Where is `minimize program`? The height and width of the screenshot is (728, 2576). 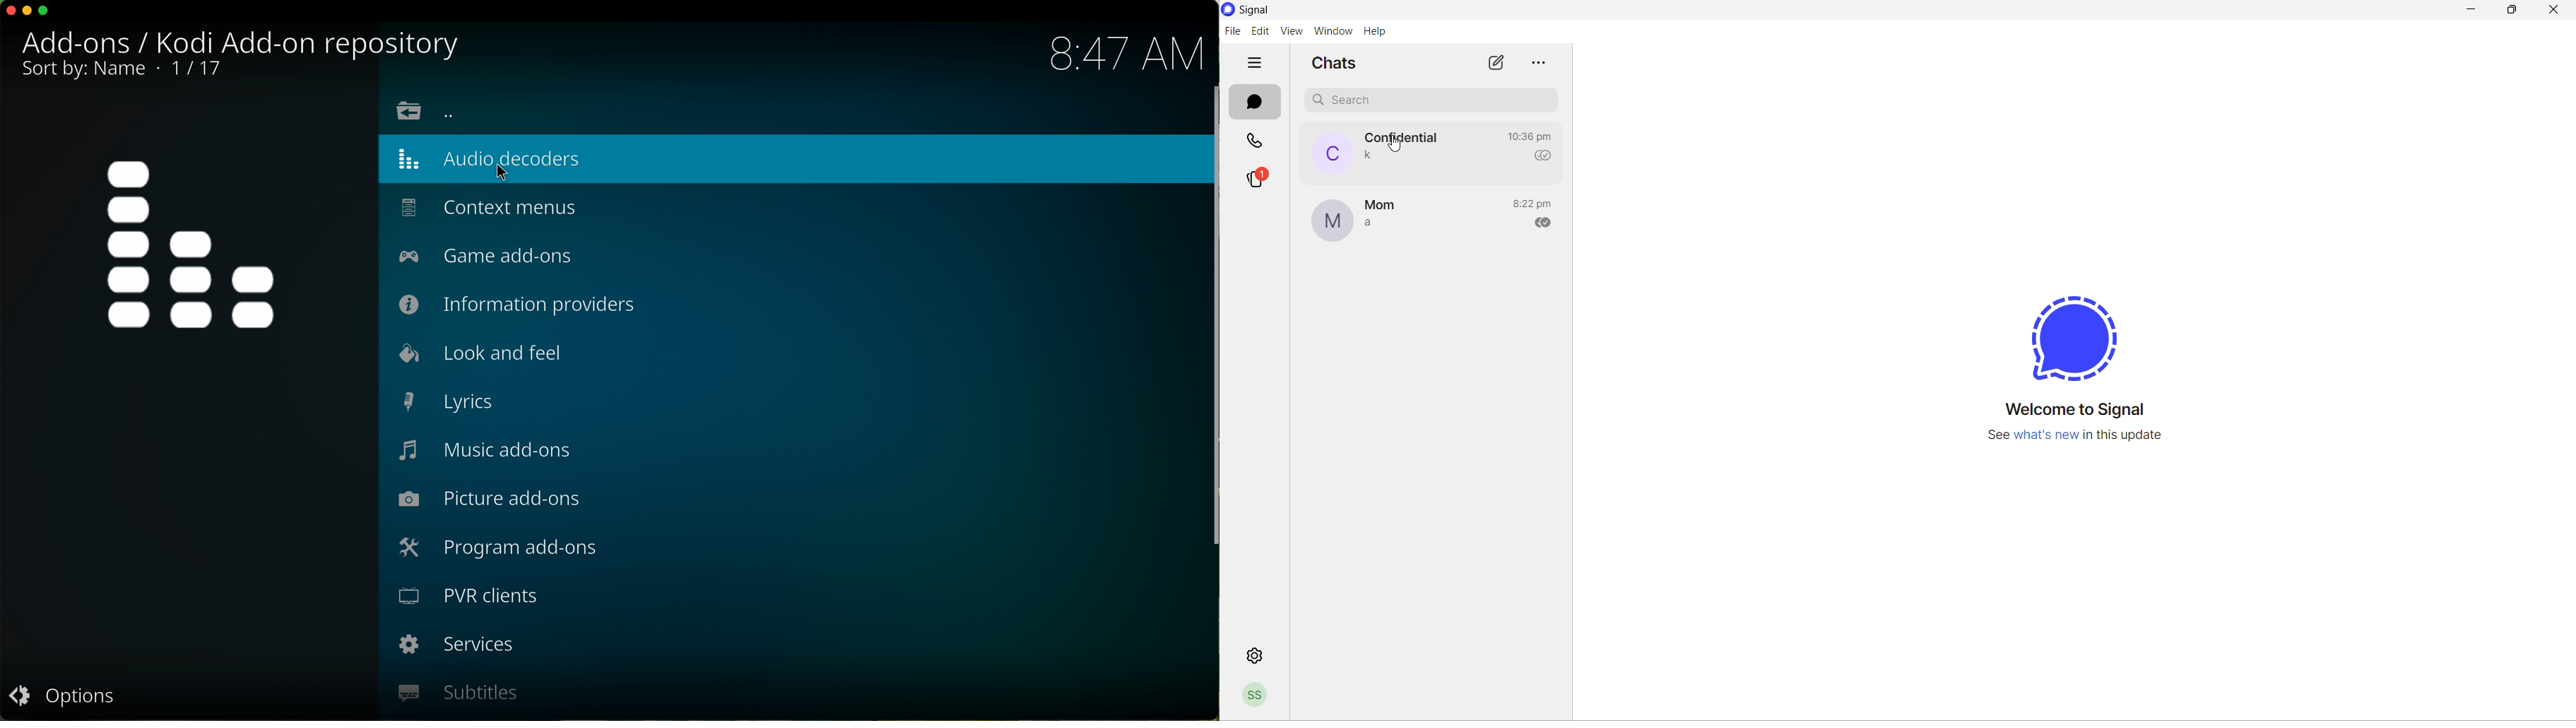
minimize program is located at coordinates (28, 12).